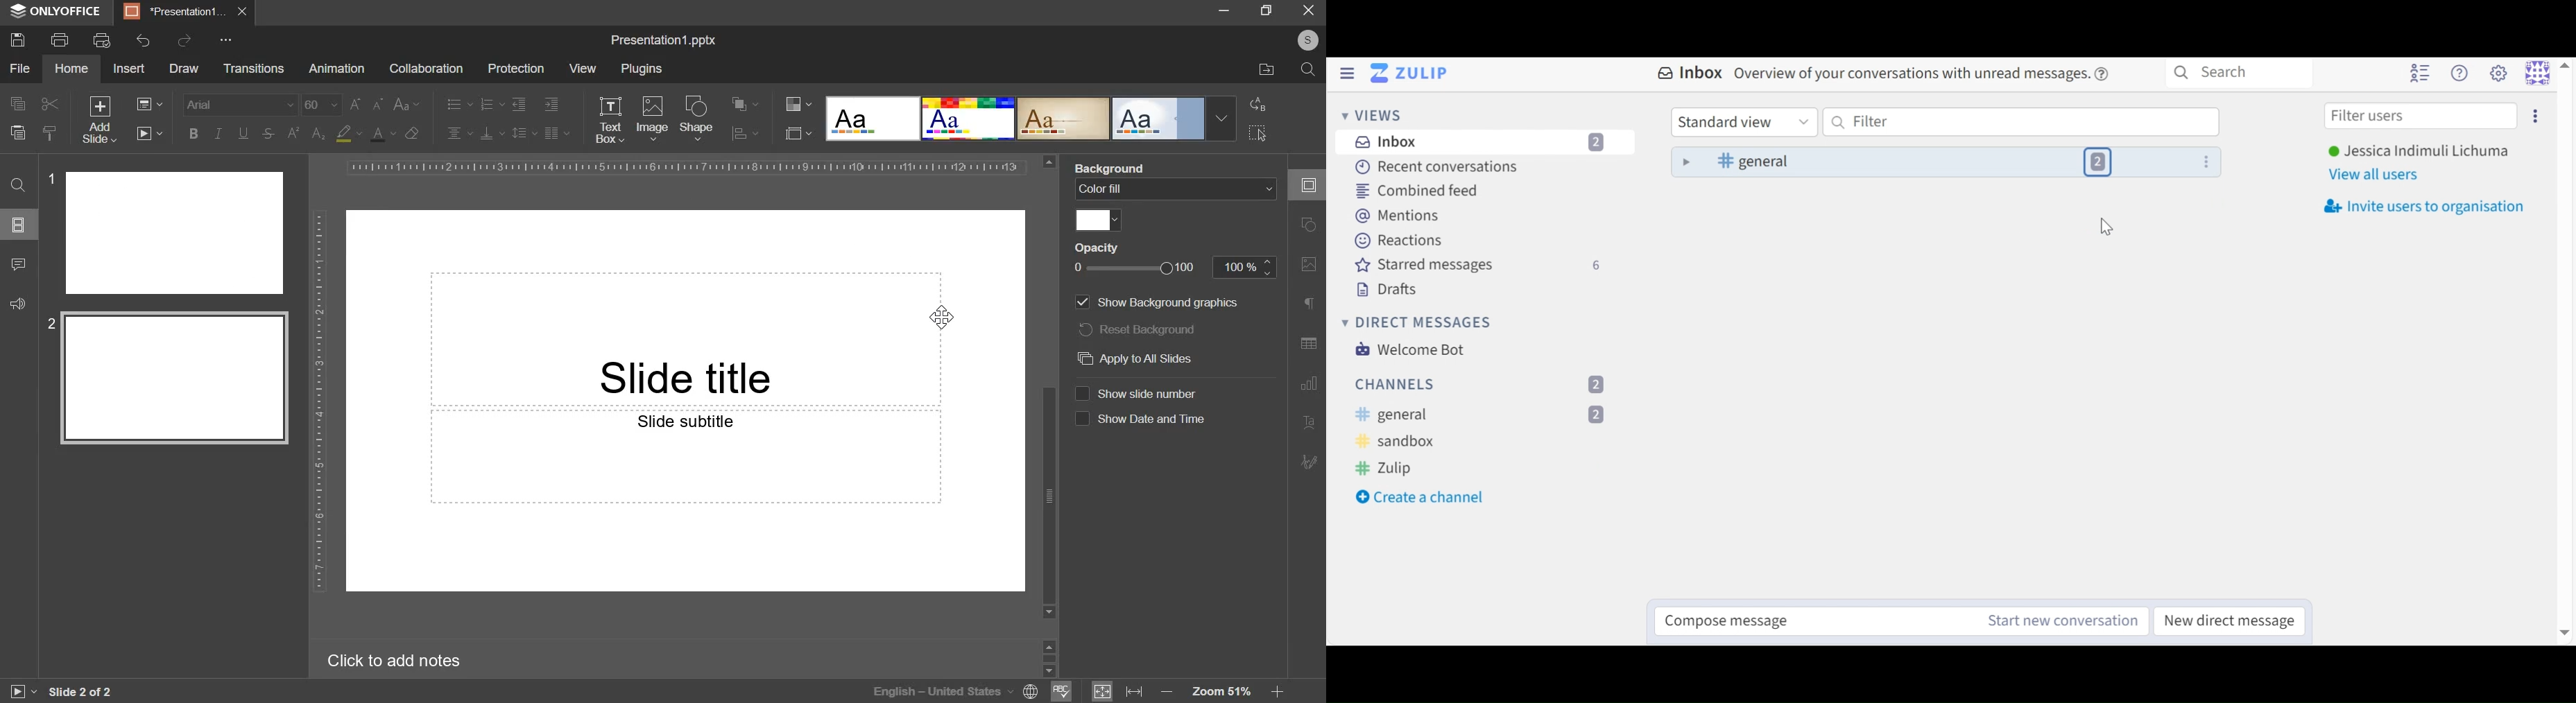  What do you see at coordinates (1246, 266) in the screenshot?
I see `opacity 100%` at bounding box center [1246, 266].